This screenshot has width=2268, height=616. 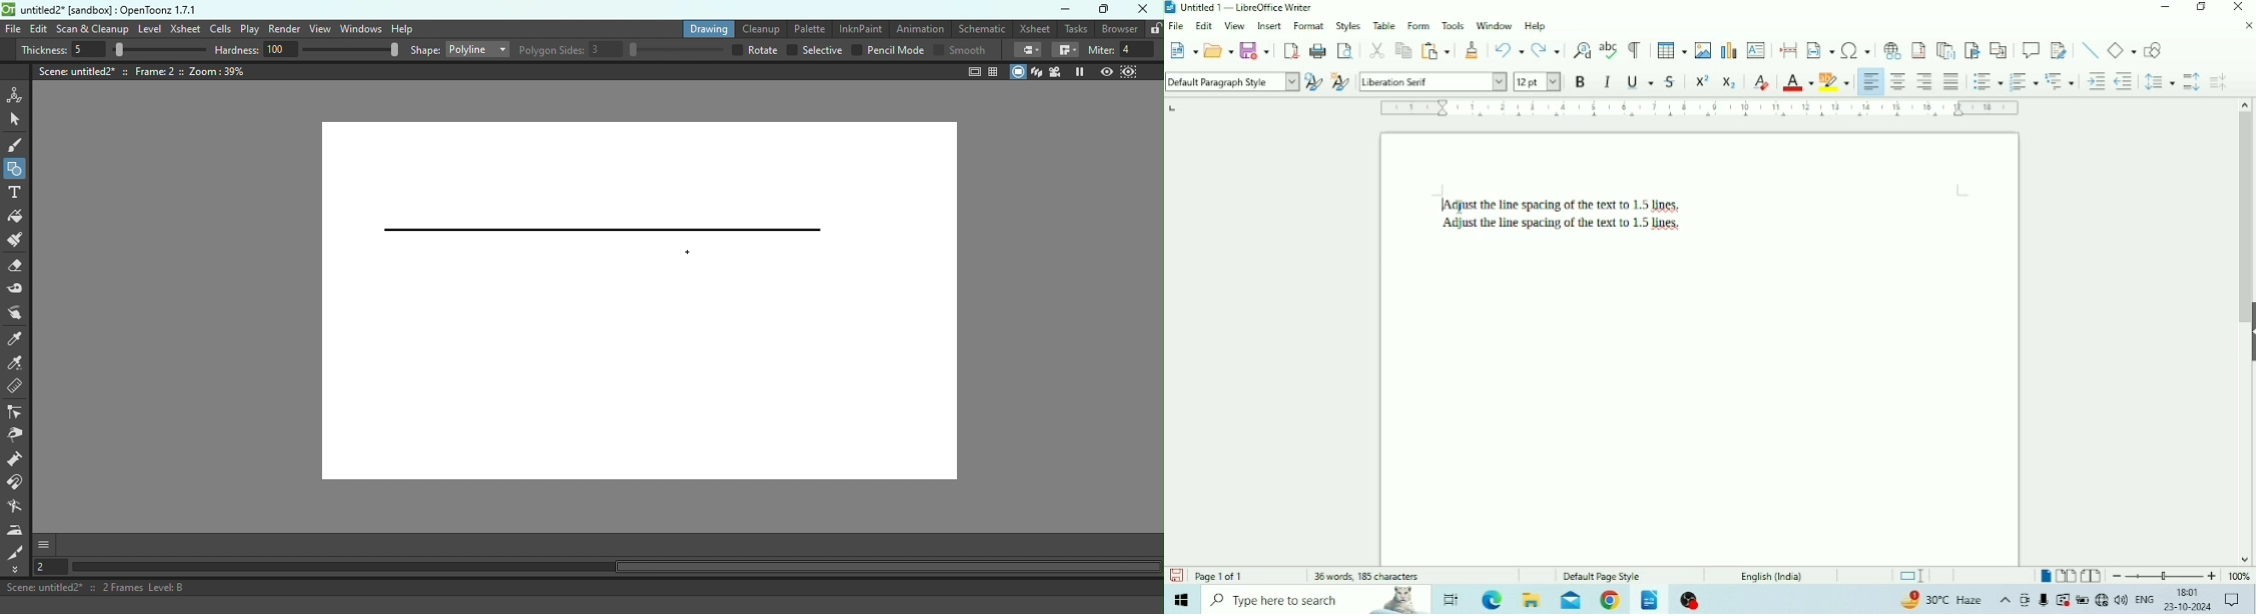 I want to click on Justified, so click(x=1951, y=82).